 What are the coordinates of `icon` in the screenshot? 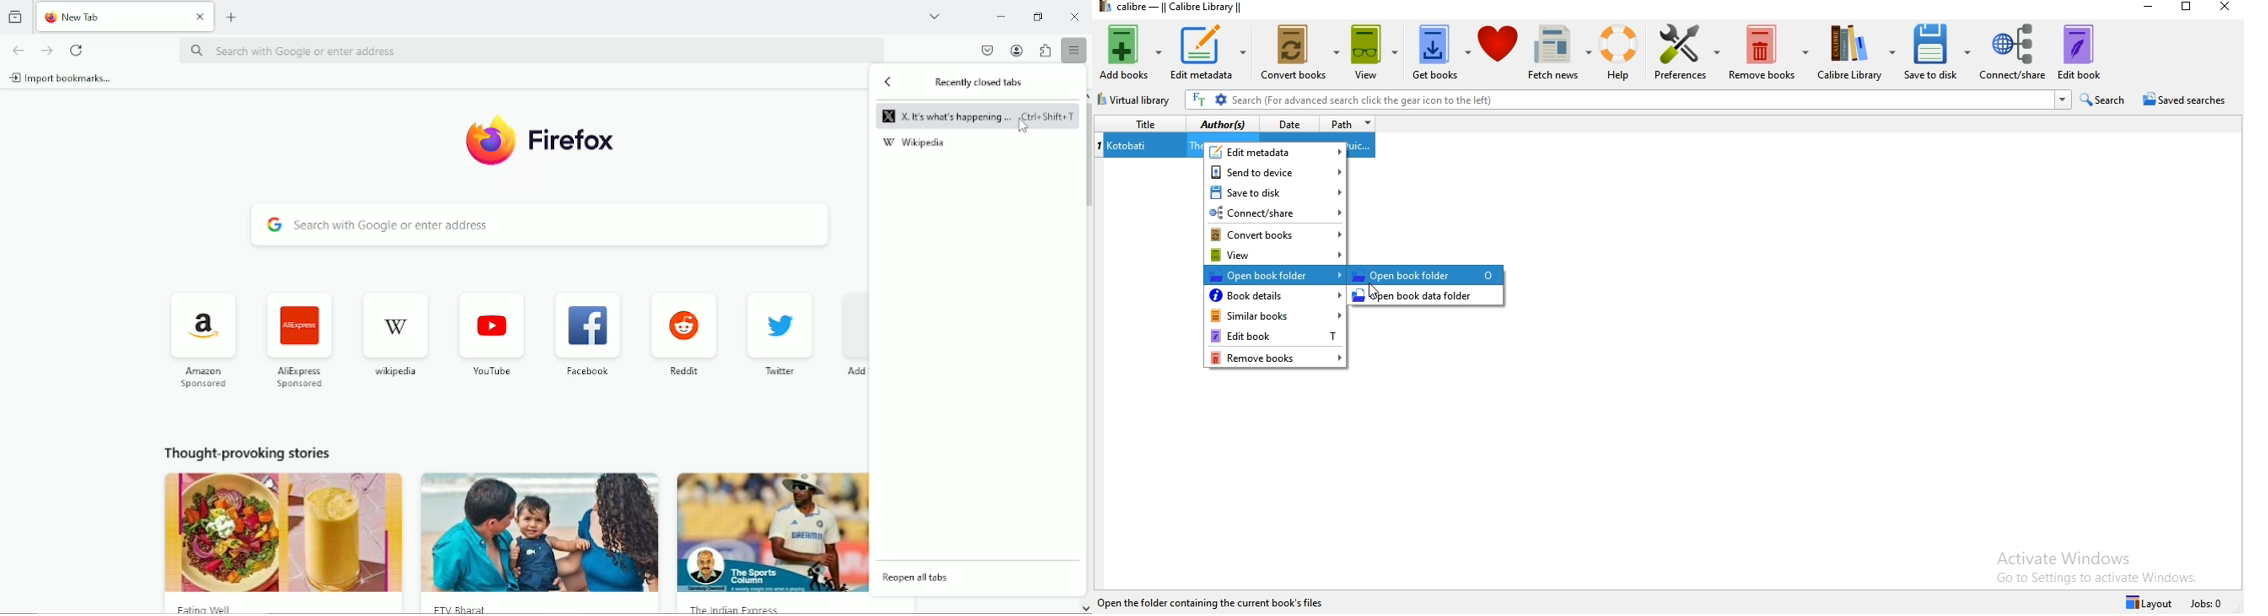 It's located at (580, 327).